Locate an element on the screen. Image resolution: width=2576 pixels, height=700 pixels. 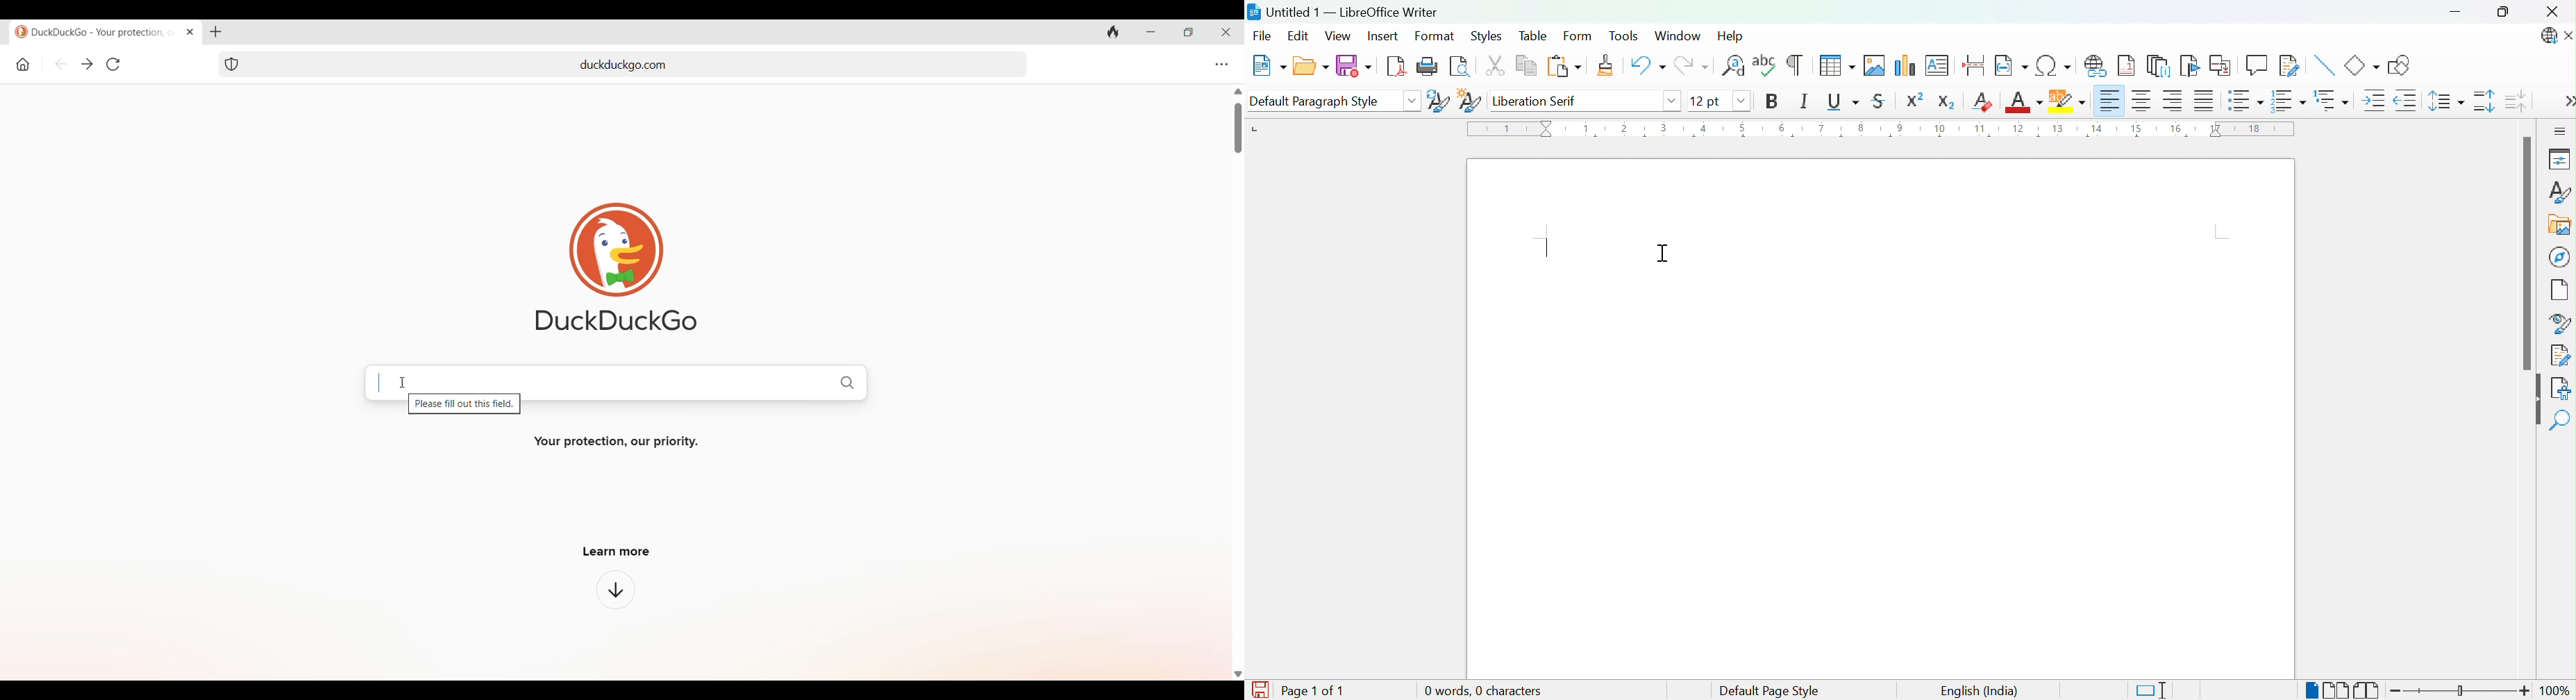
Style Inspector is located at coordinates (2560, 322).